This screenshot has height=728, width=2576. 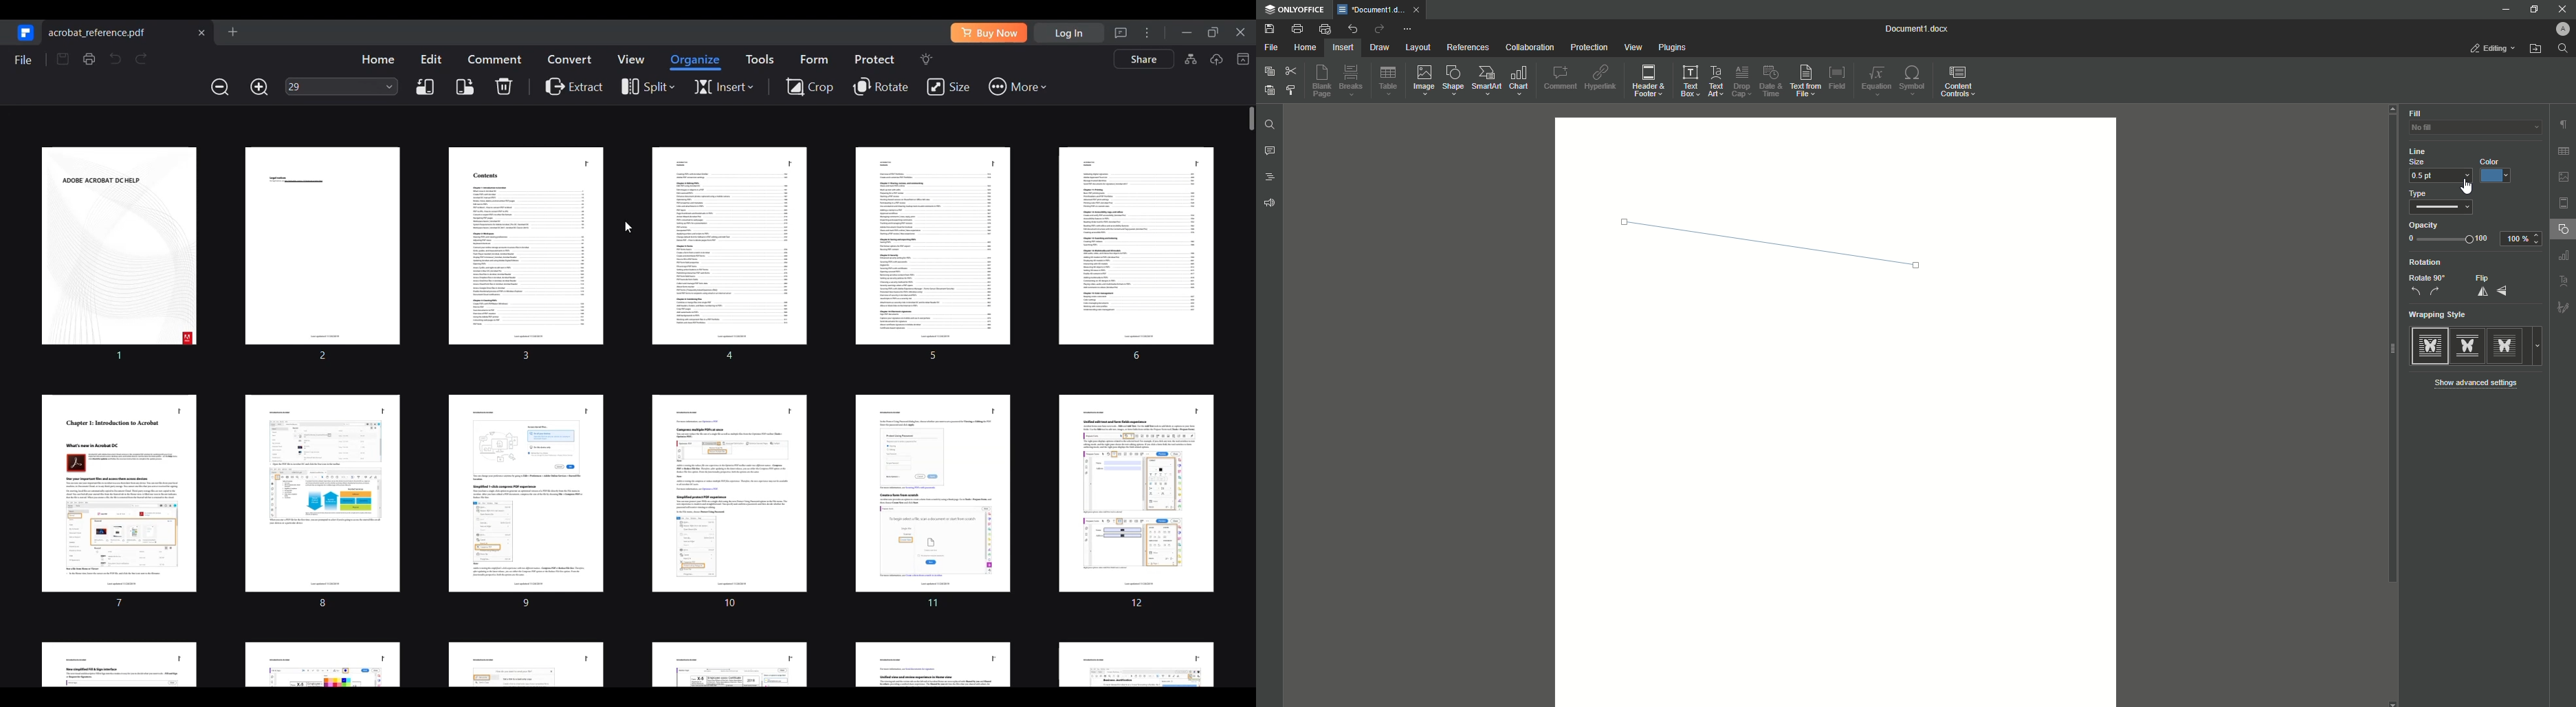 I want to click on File, so click(x=1272, y=48).